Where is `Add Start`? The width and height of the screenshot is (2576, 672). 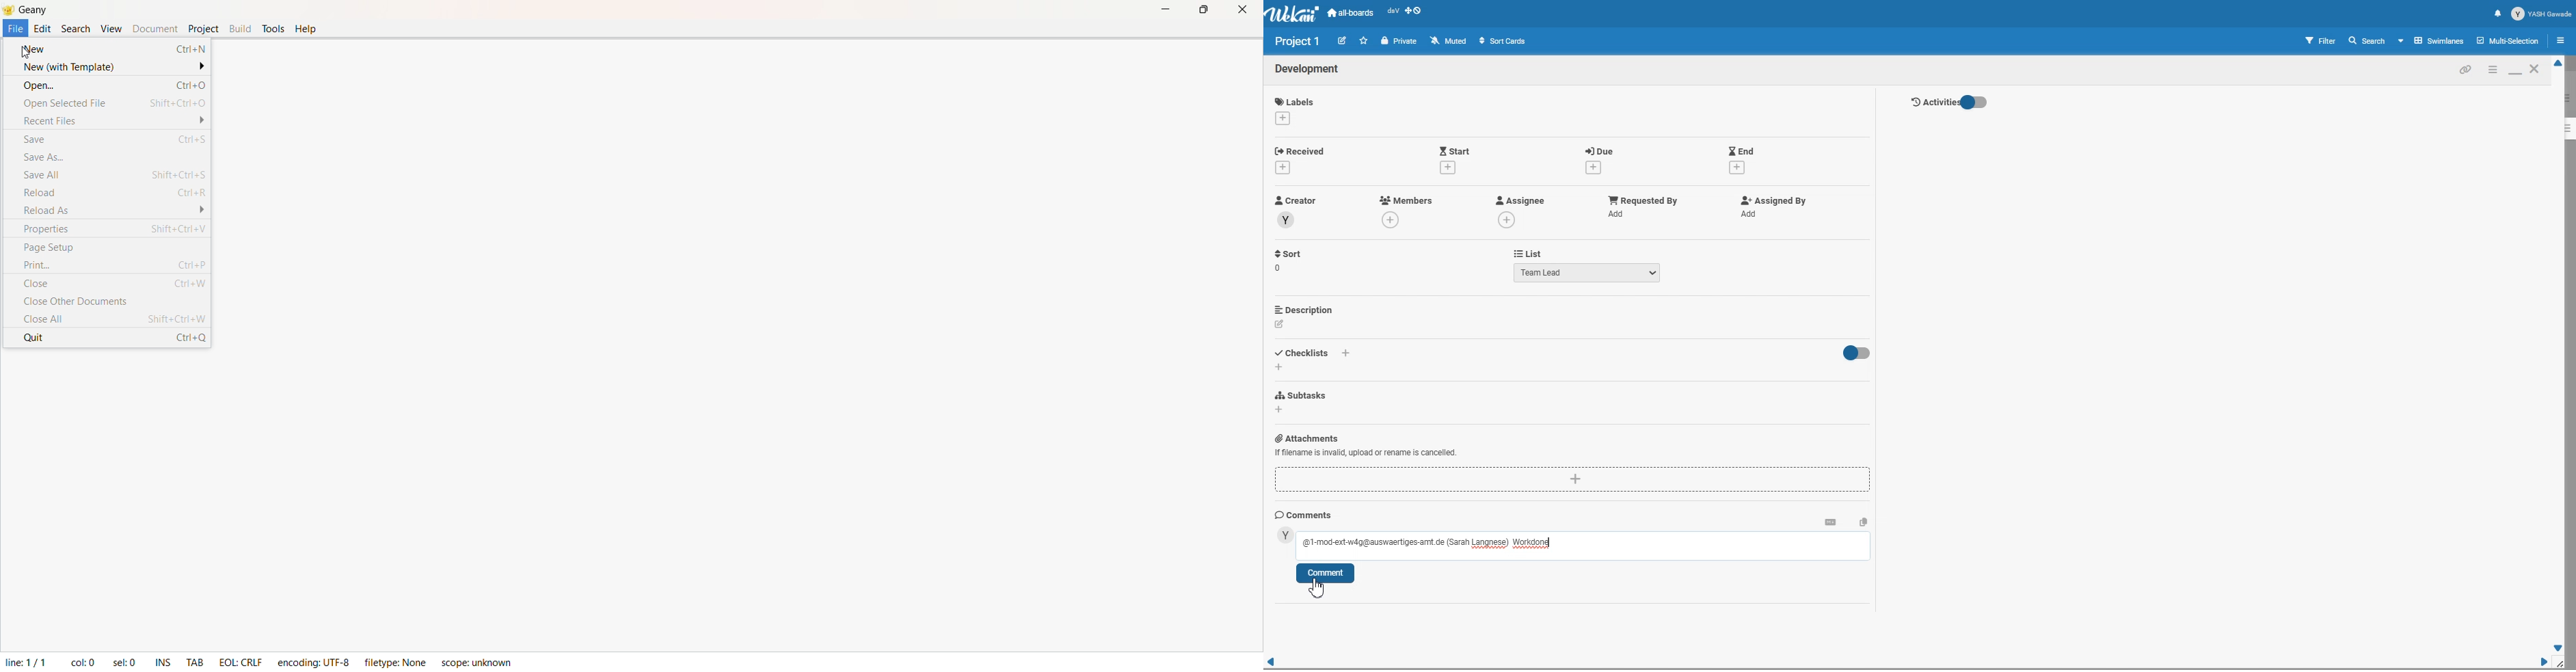 Add Start is located at coordinates (1455, 150).